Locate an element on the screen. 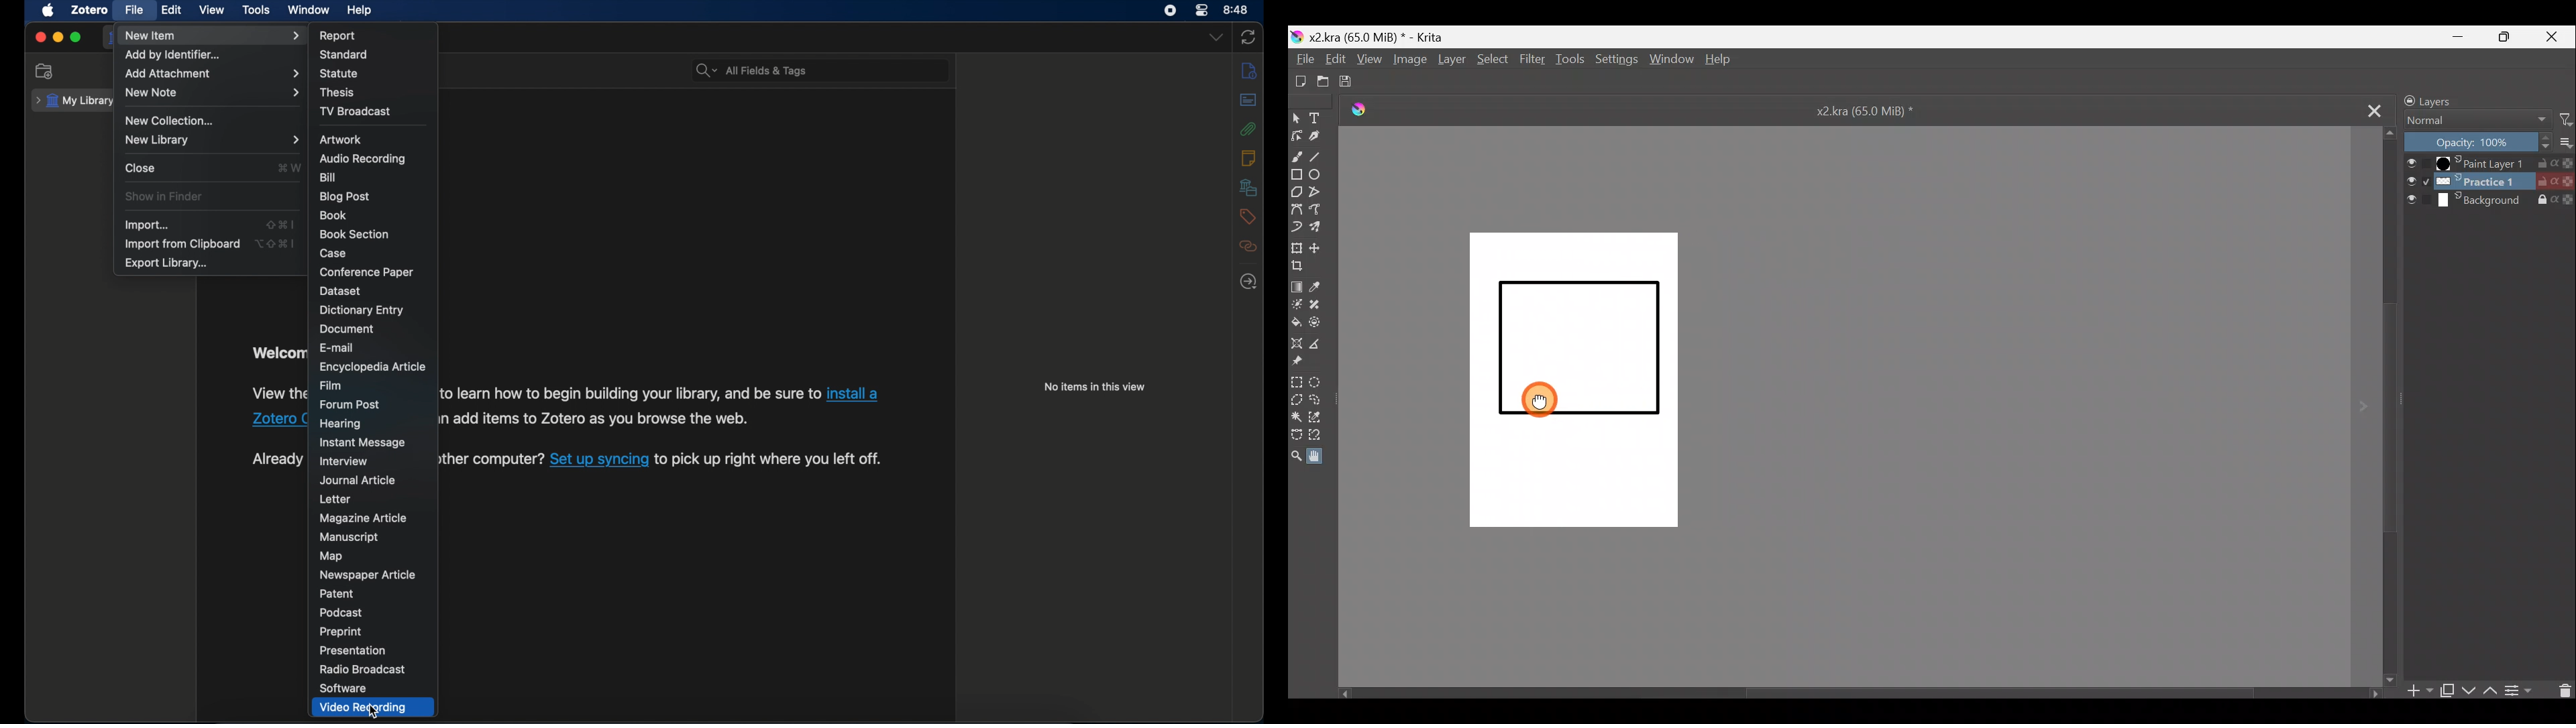  e-mail is located at coordinates (337, 347).